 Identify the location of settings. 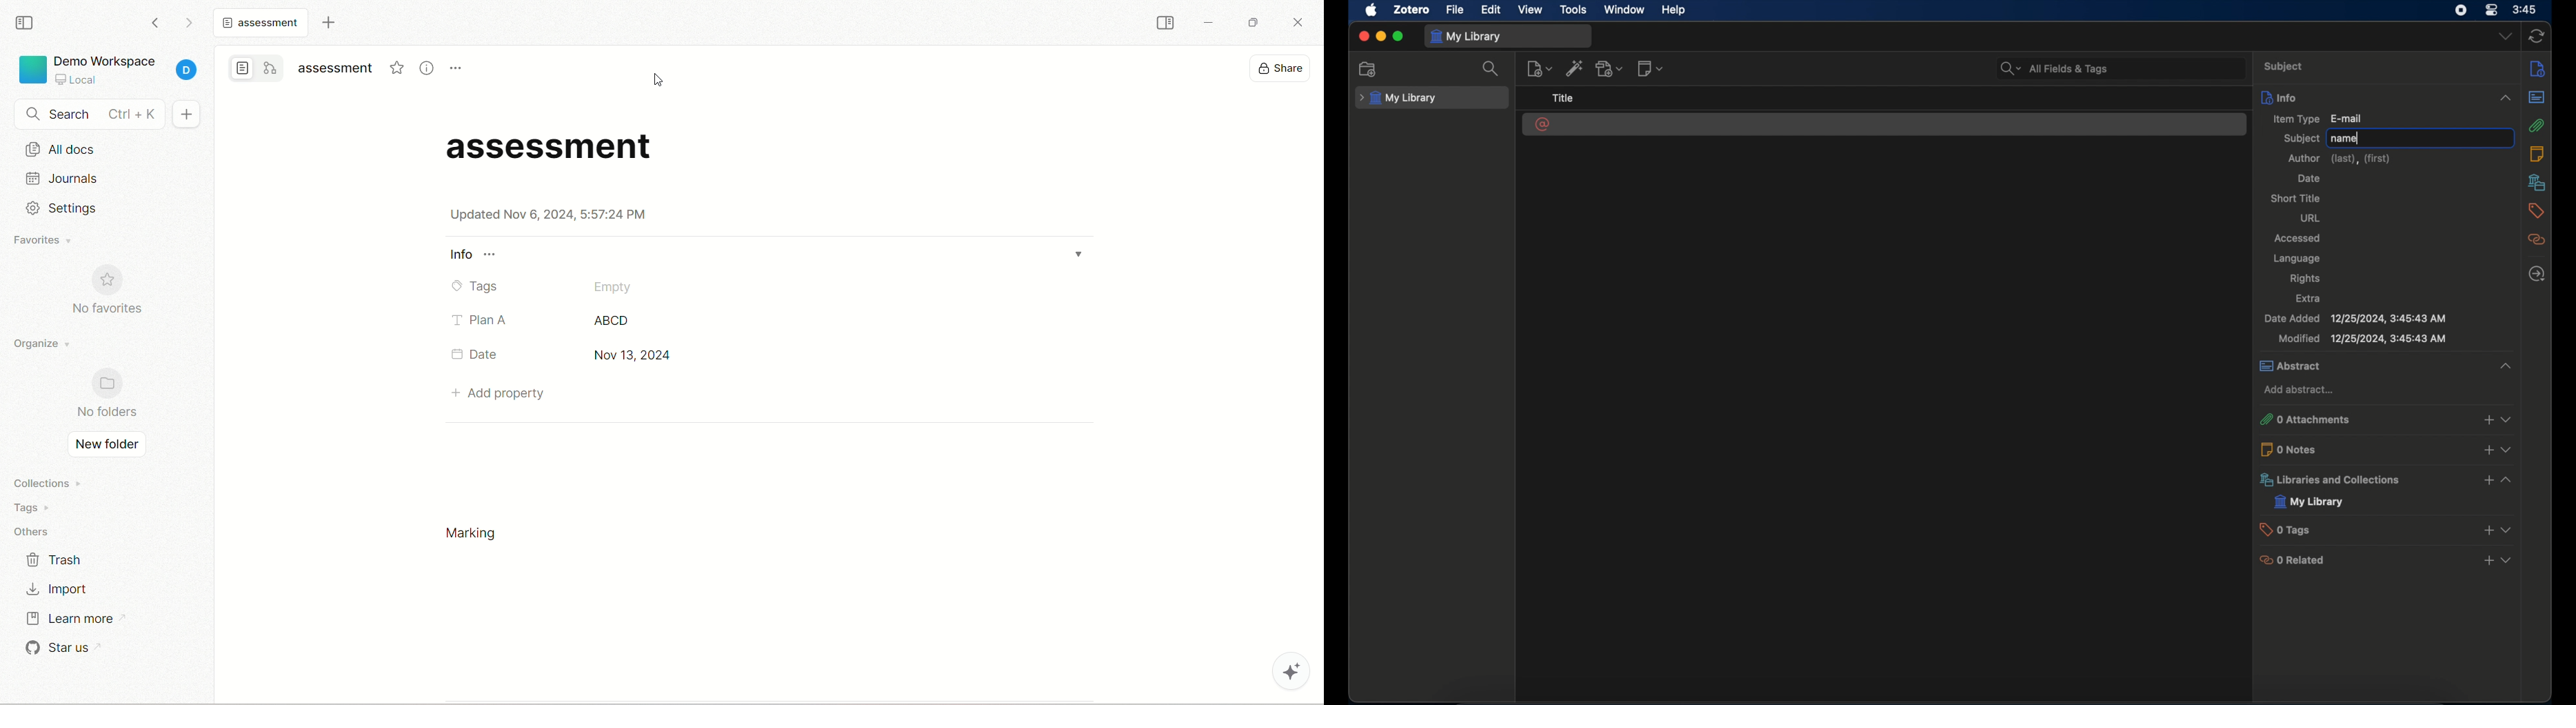
(72, 208).